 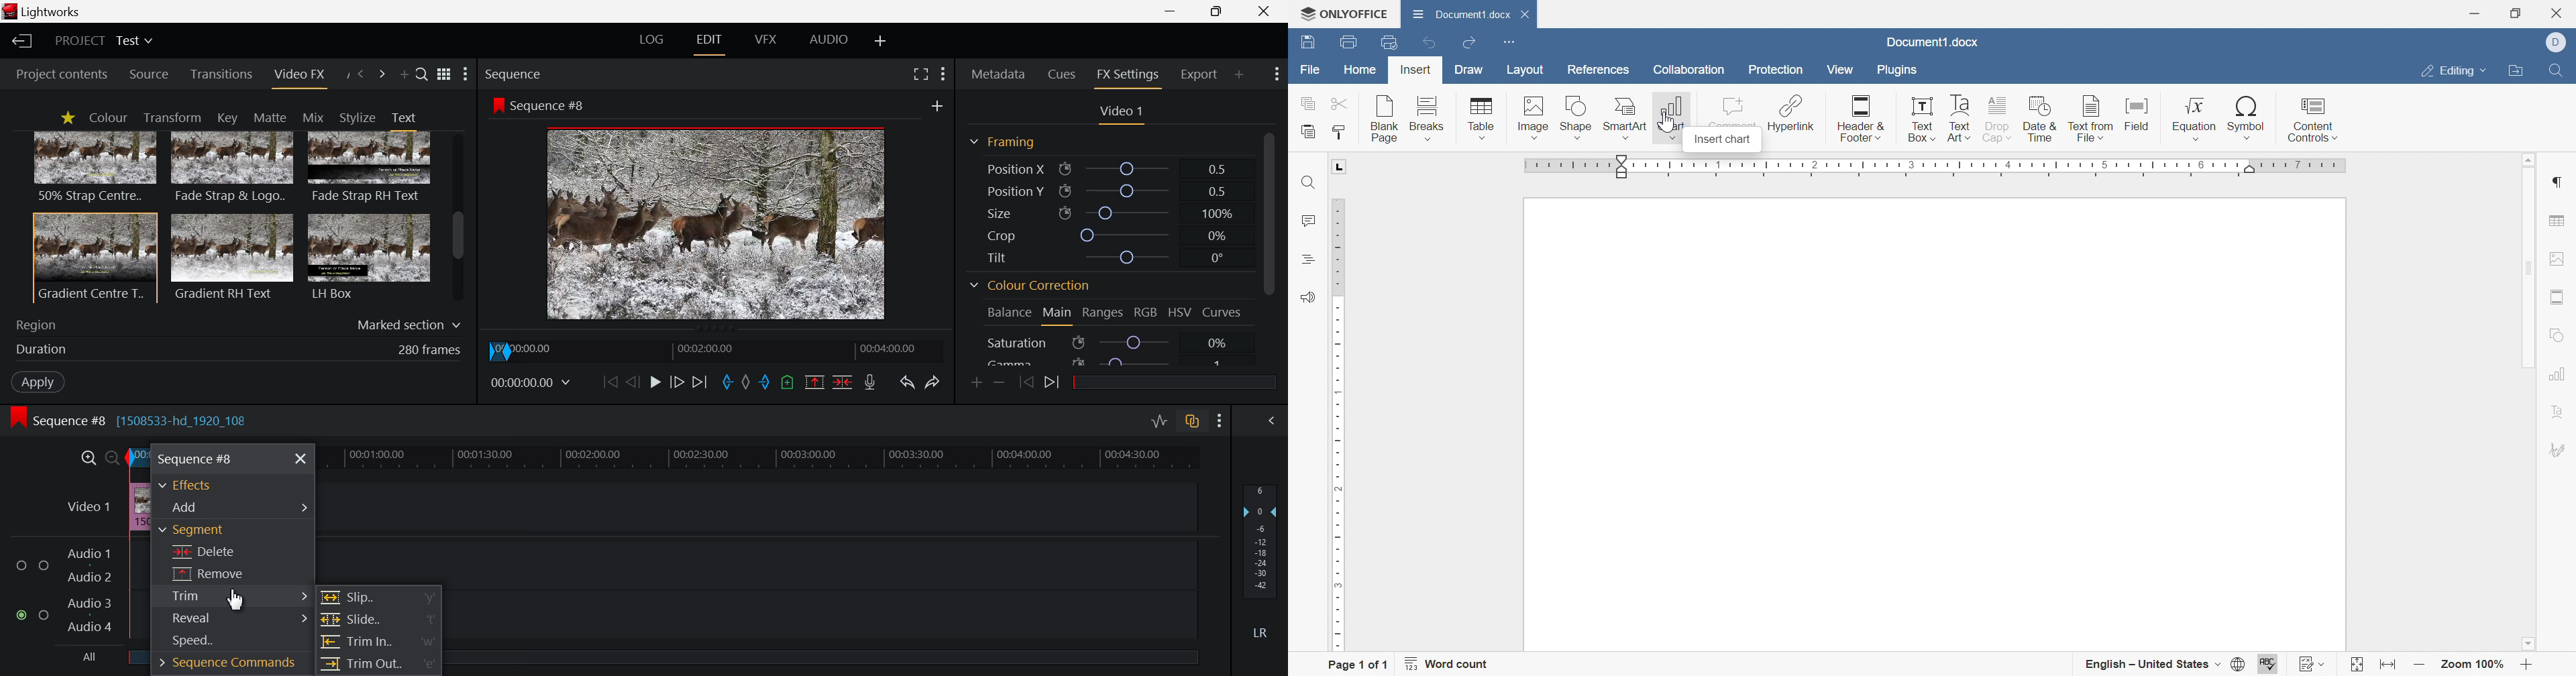 What do you see at coordinates (1275, 421) in the screenshot?
I see `Show Audio Mix` at bounding box center [1275, 421].